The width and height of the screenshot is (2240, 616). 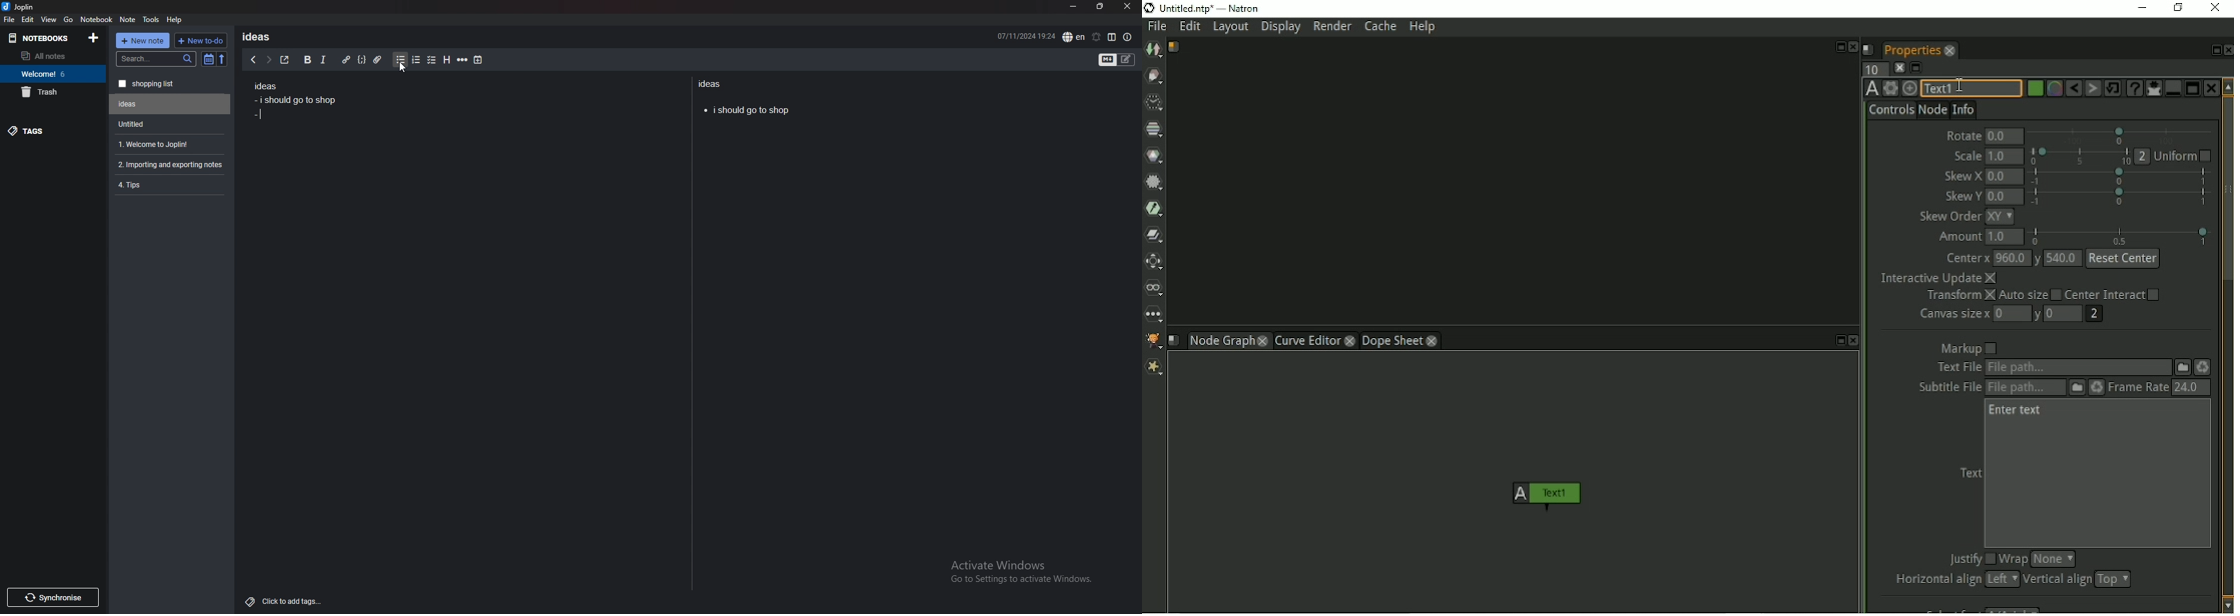 What do you see at coordinates (286, 599) in the screenshot?
I see `Click to add tags` at bounding box center [286, 599].